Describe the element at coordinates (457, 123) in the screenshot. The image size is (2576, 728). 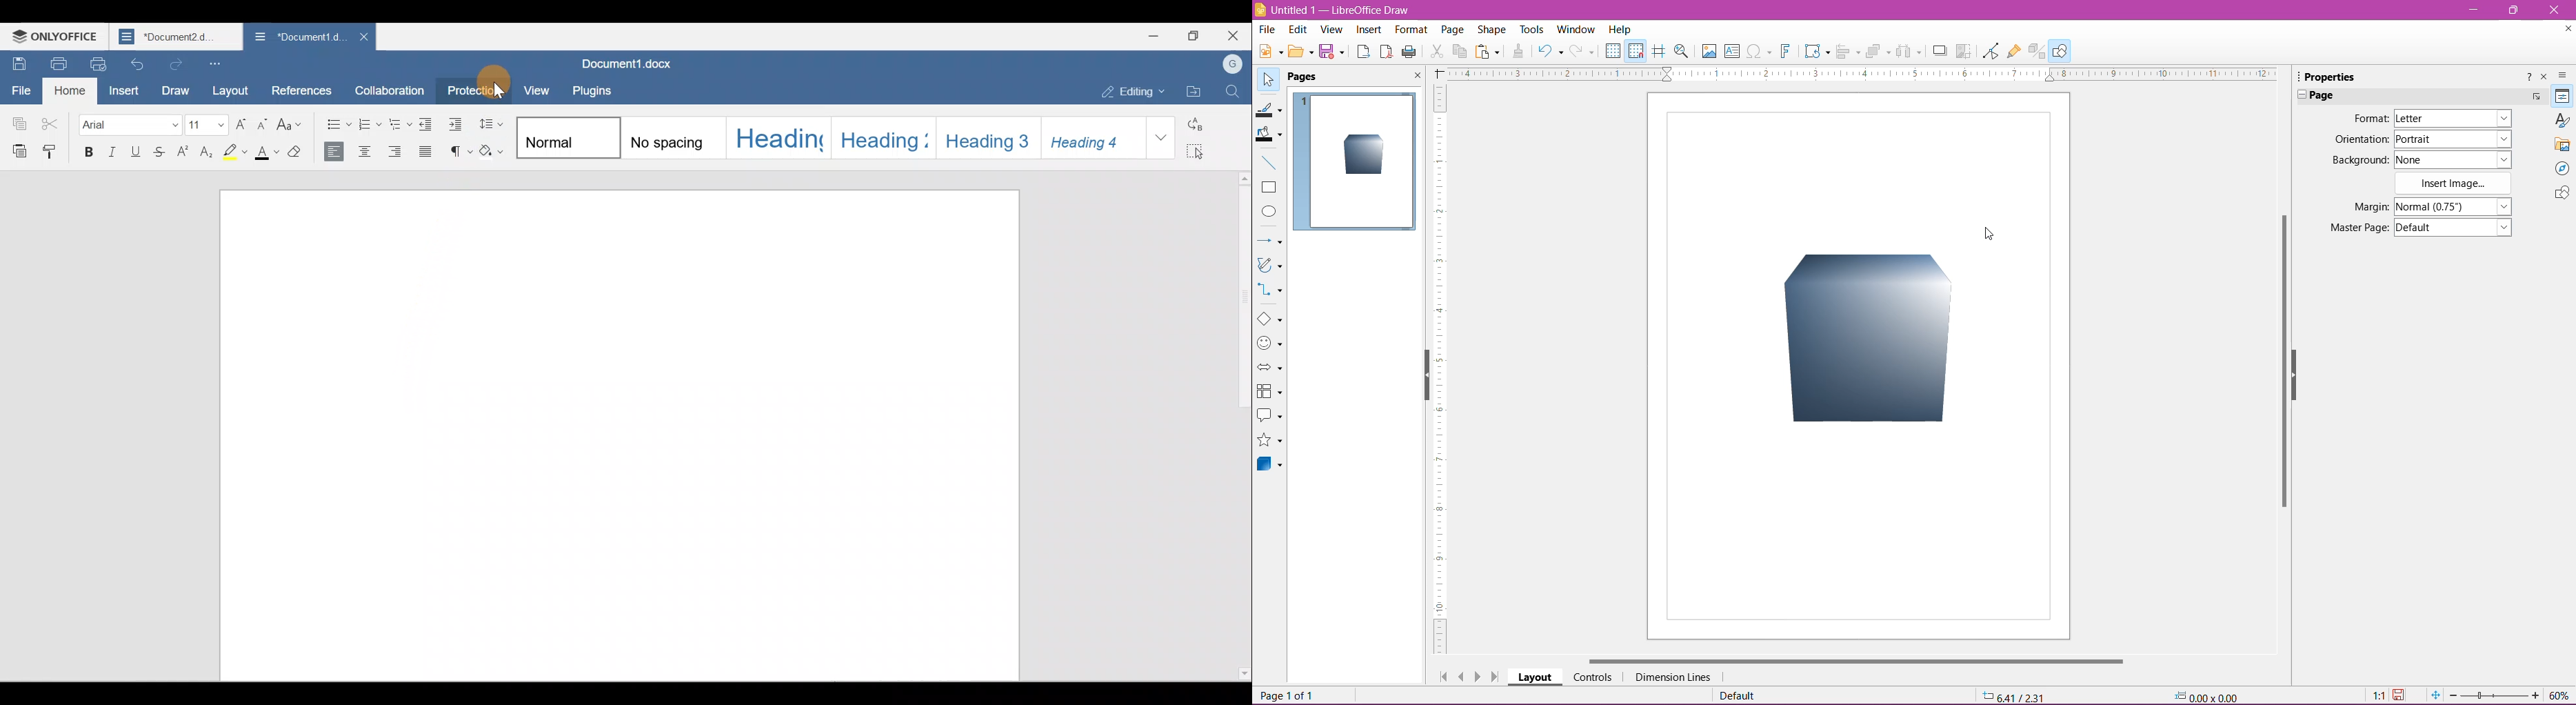
I see `Increase indent` at that location.